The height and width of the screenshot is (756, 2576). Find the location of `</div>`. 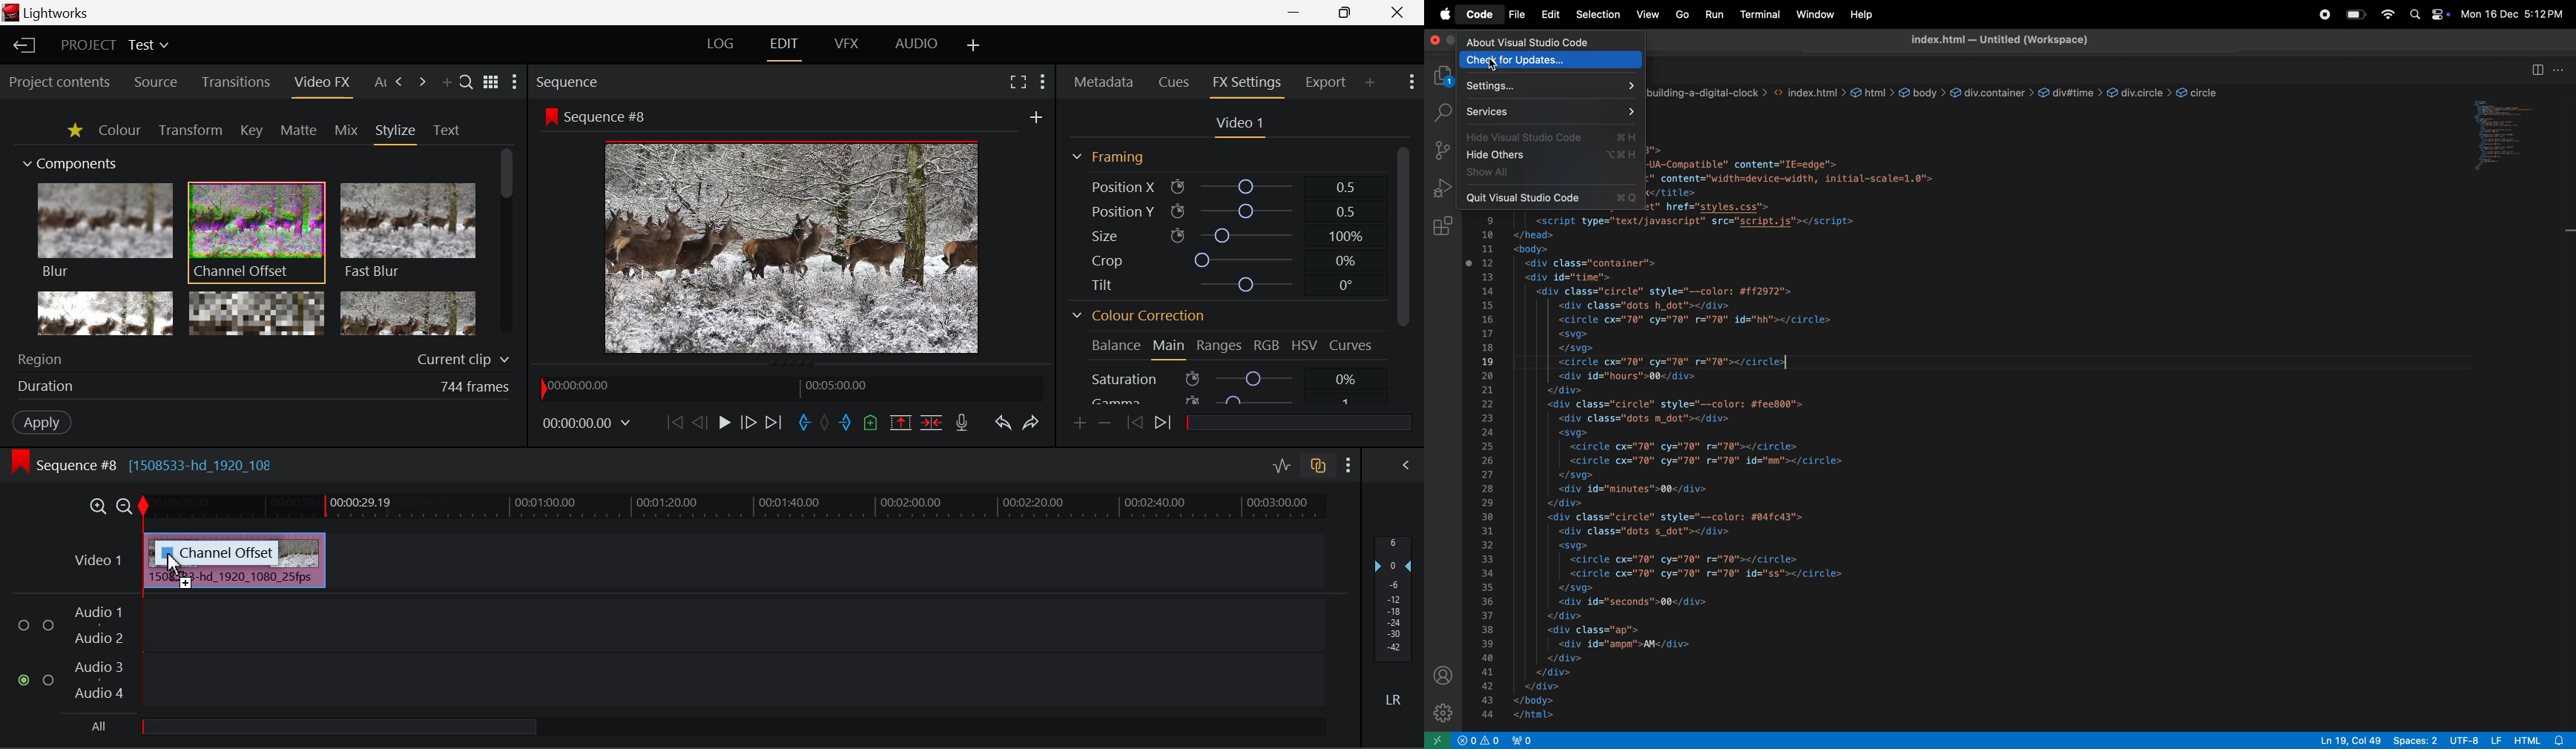

</div> is located at coordinates (1549, 672).